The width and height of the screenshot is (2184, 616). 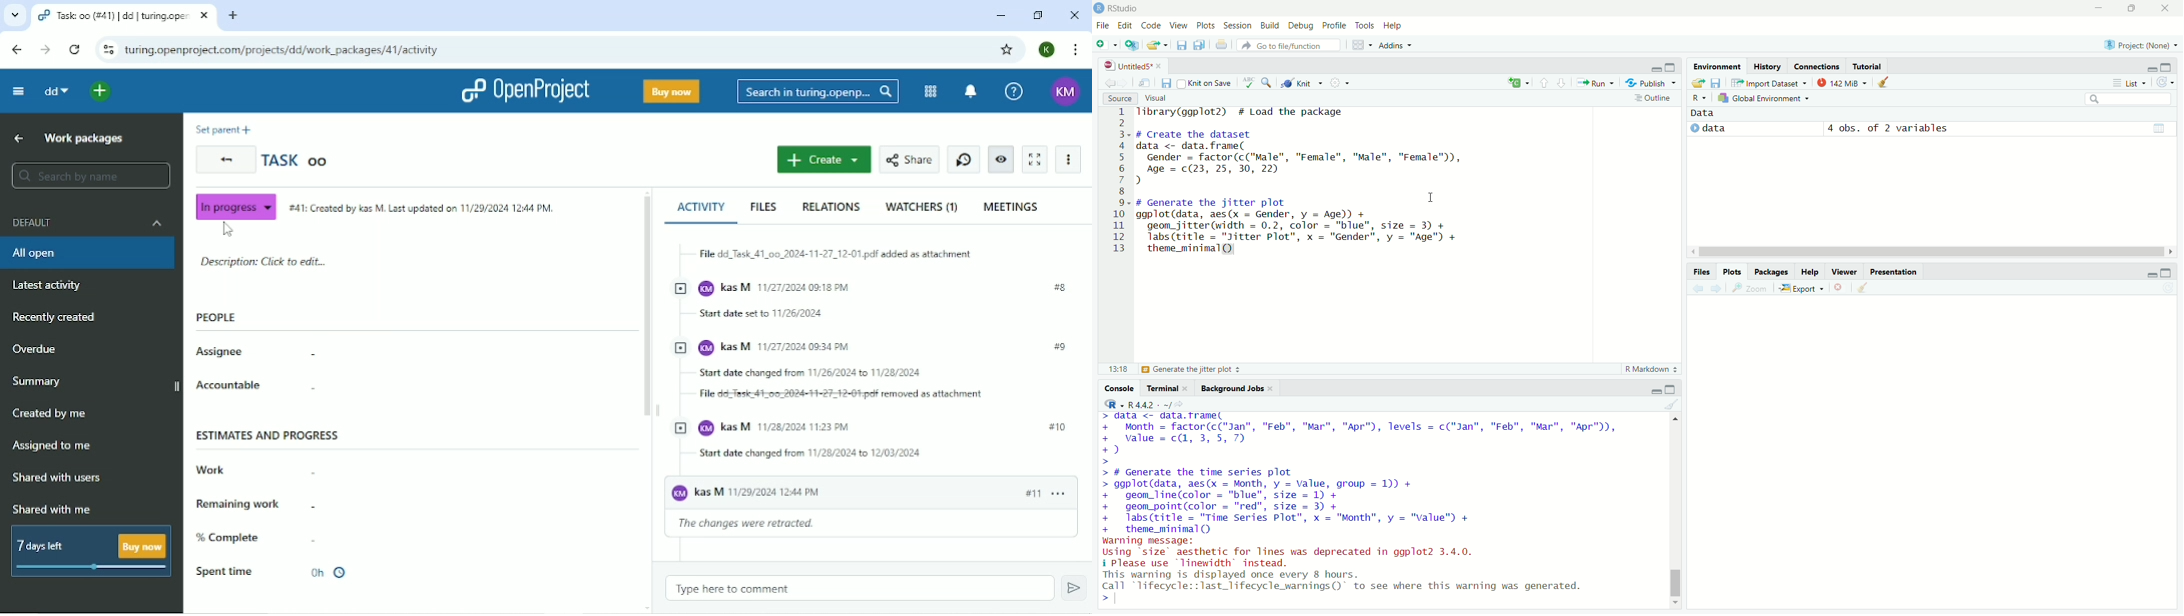 What do you see at coordinates (1396, 45) in the screenshot?
I see `addins` at bounding box center [1396, 45].